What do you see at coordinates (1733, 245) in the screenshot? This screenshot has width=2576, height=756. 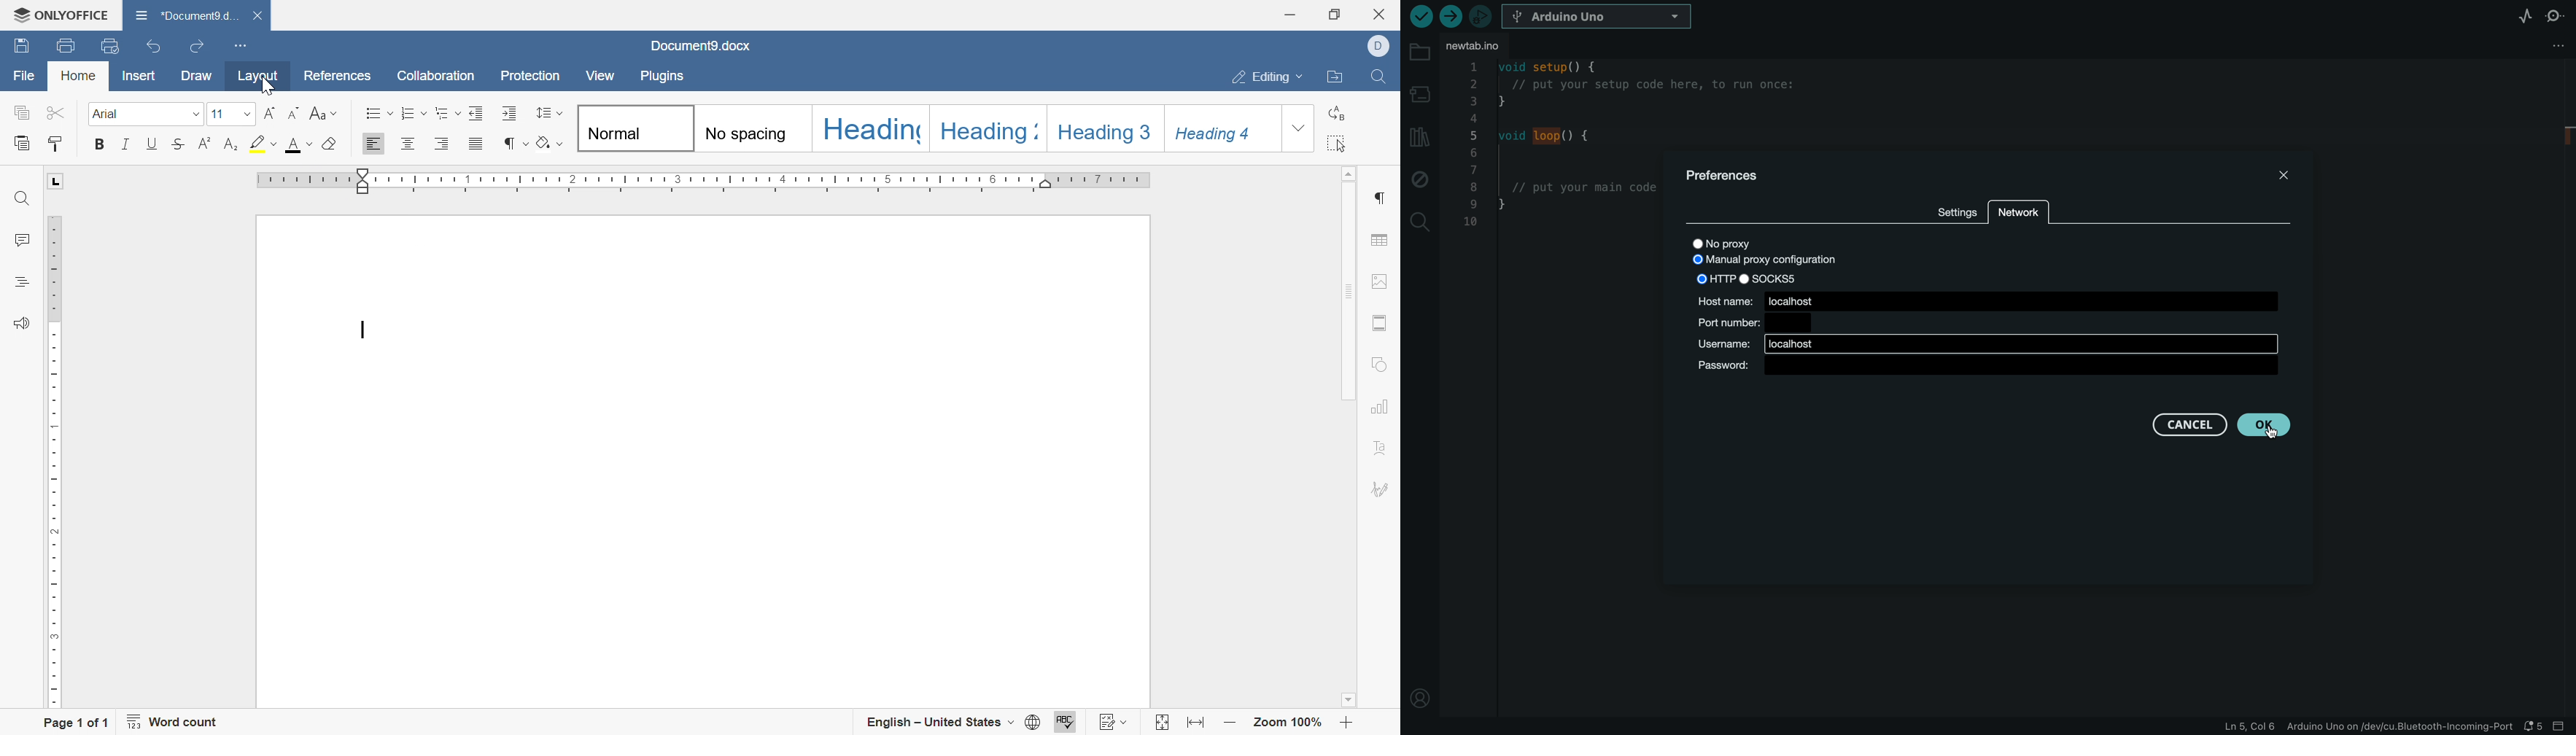 I see `no proxy` at bounding box center [1733, 245].